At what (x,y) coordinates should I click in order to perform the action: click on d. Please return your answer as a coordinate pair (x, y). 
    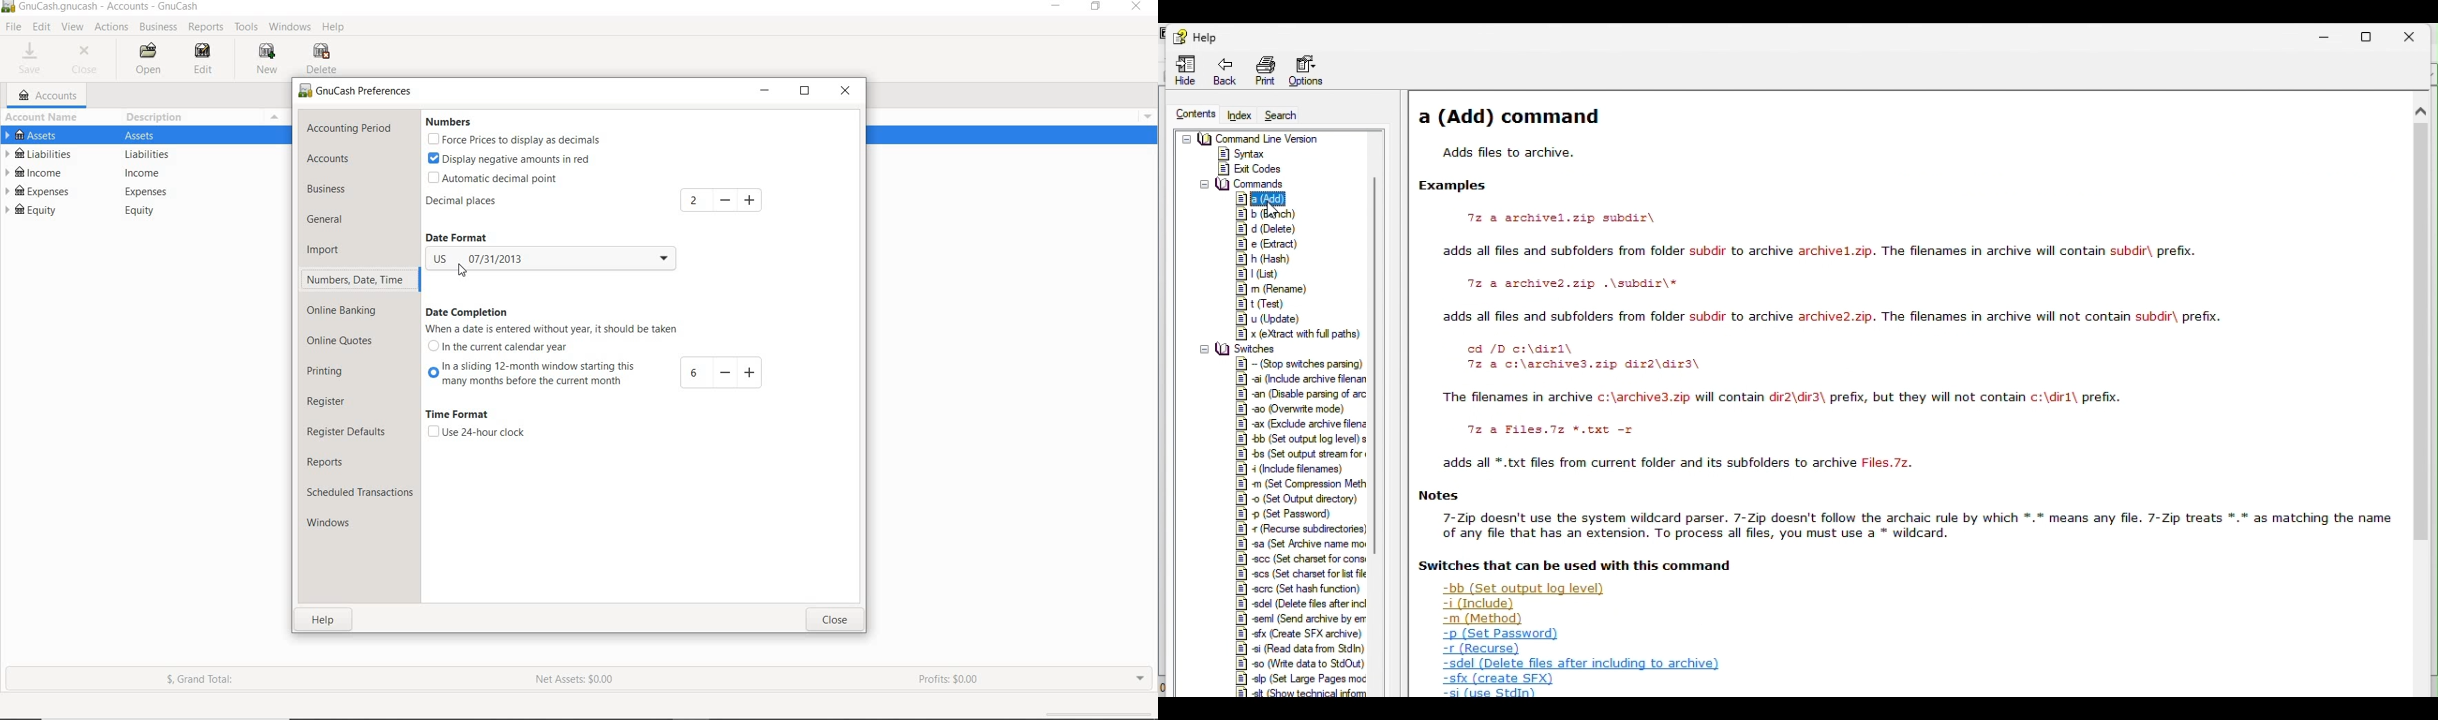
    Looking at the image, I should click on (1270, 228).